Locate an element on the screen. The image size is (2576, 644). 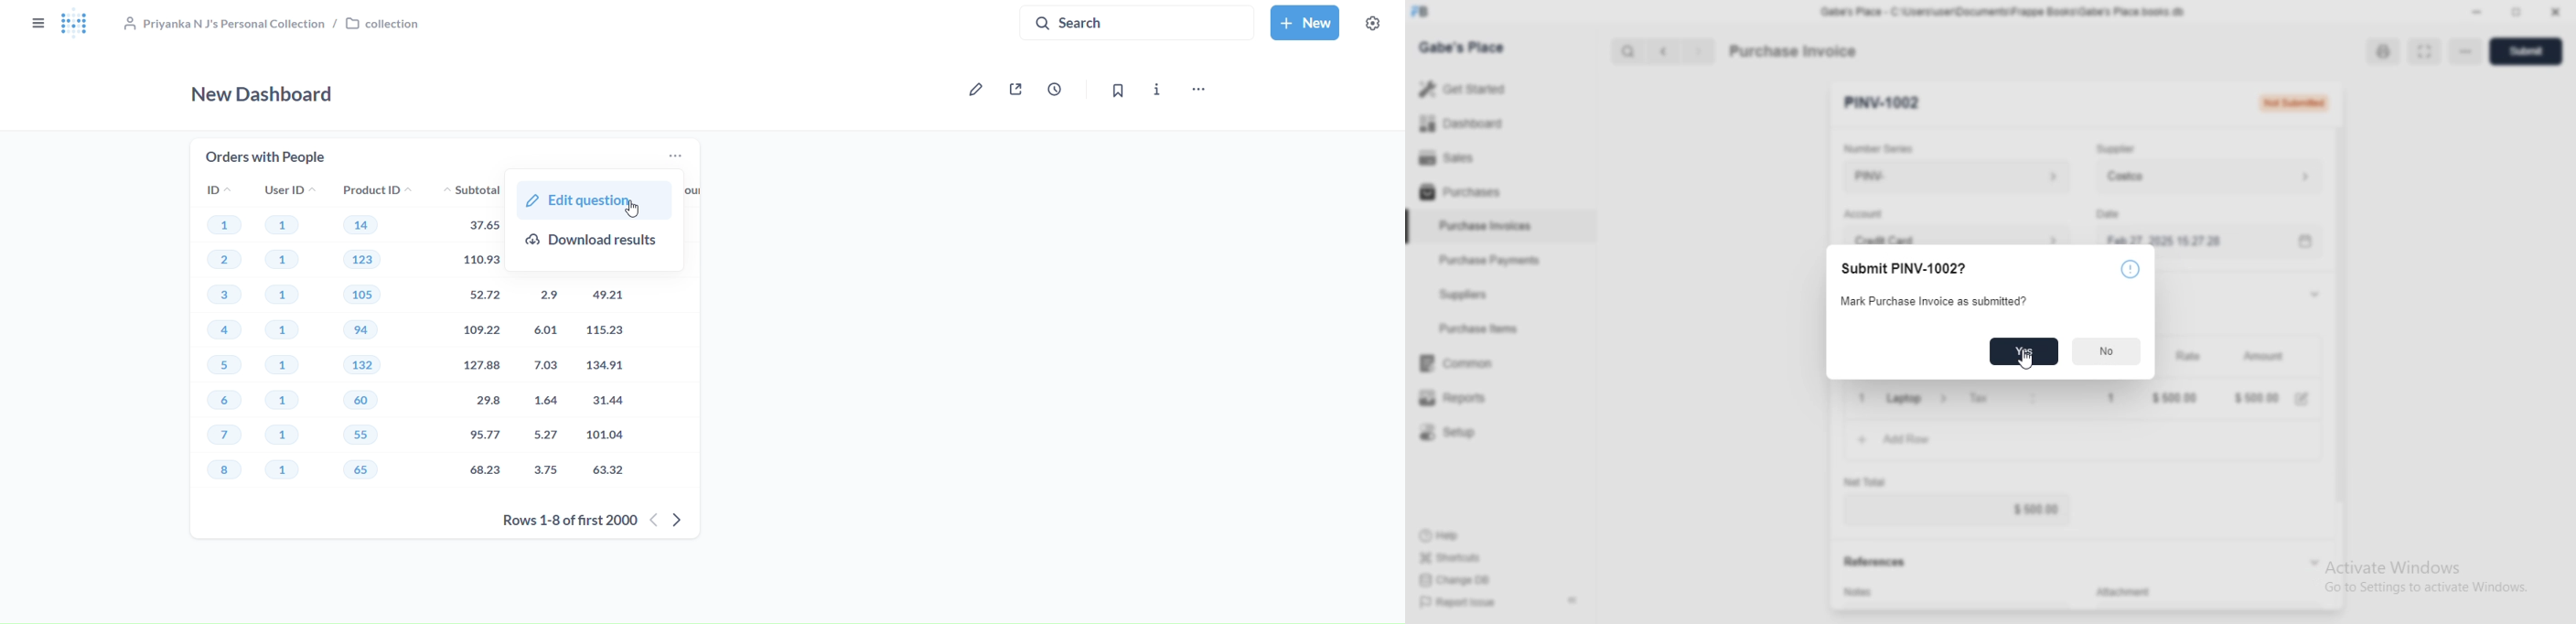
1 is located at coordinates (2093, 398).